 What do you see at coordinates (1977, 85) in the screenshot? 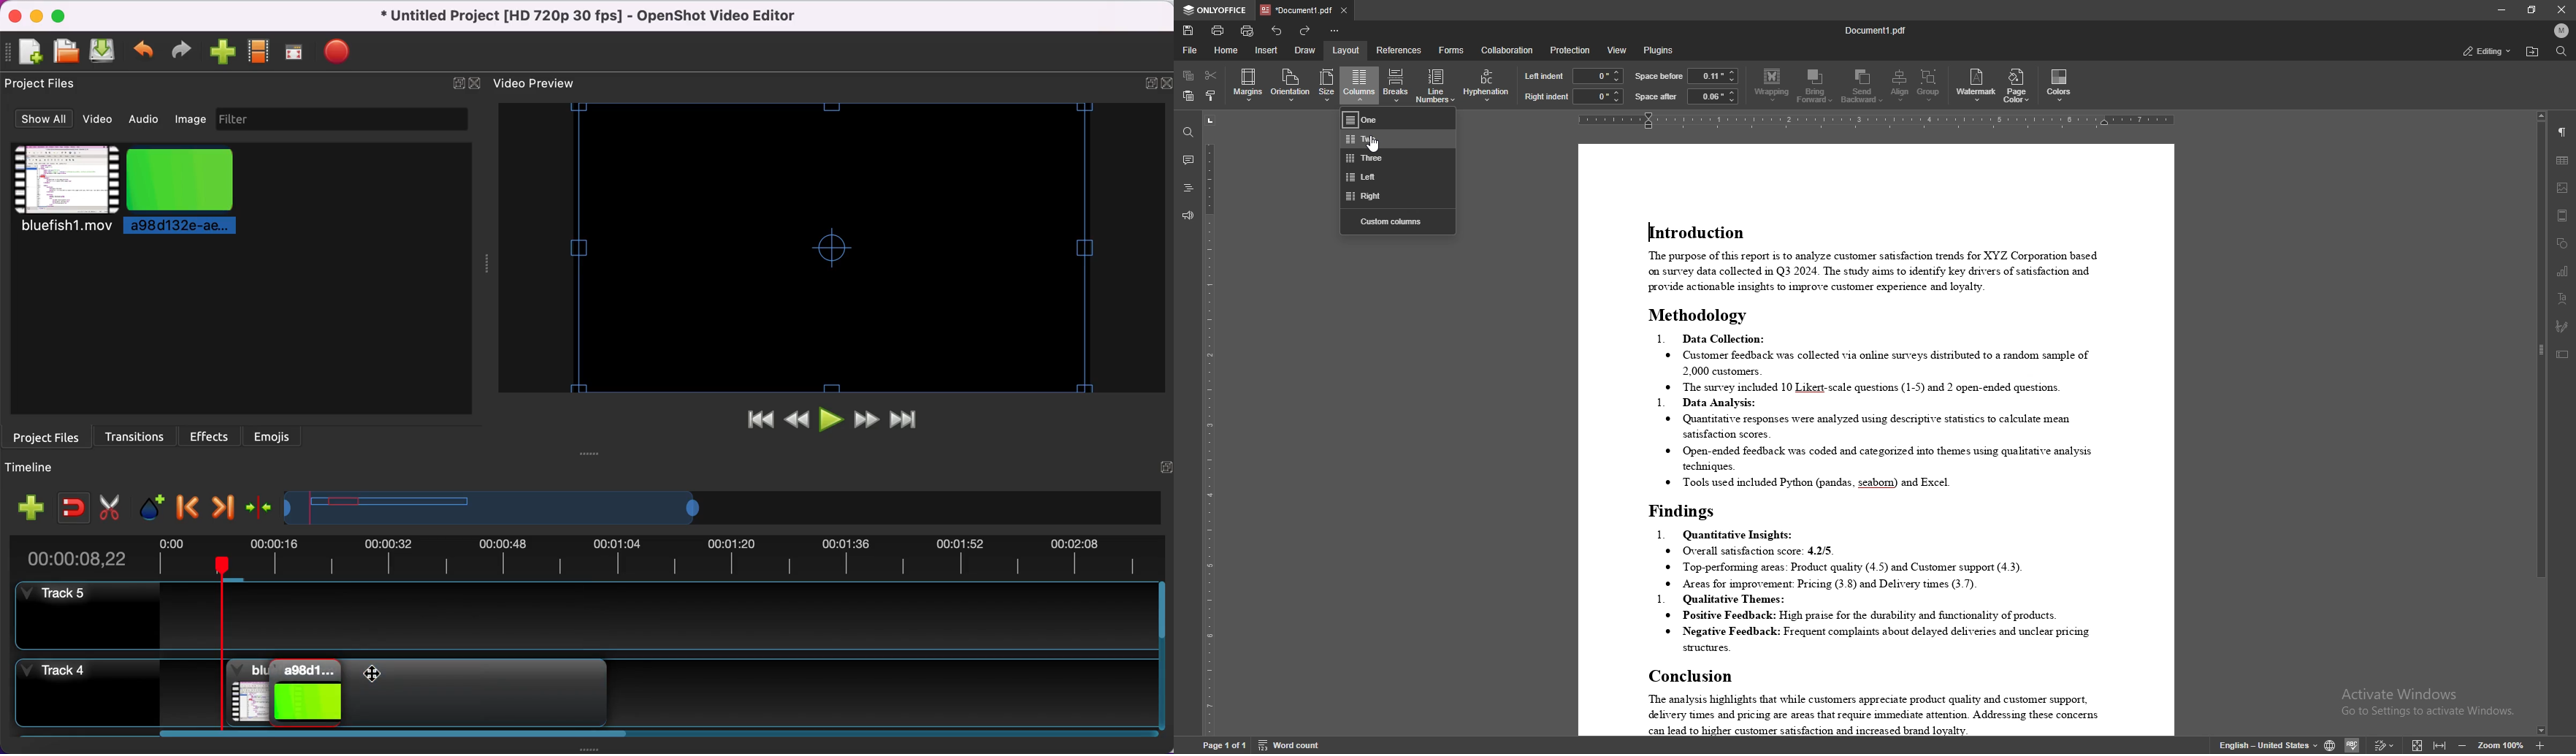
I see `watermark` at bounding box center [1977, 85].